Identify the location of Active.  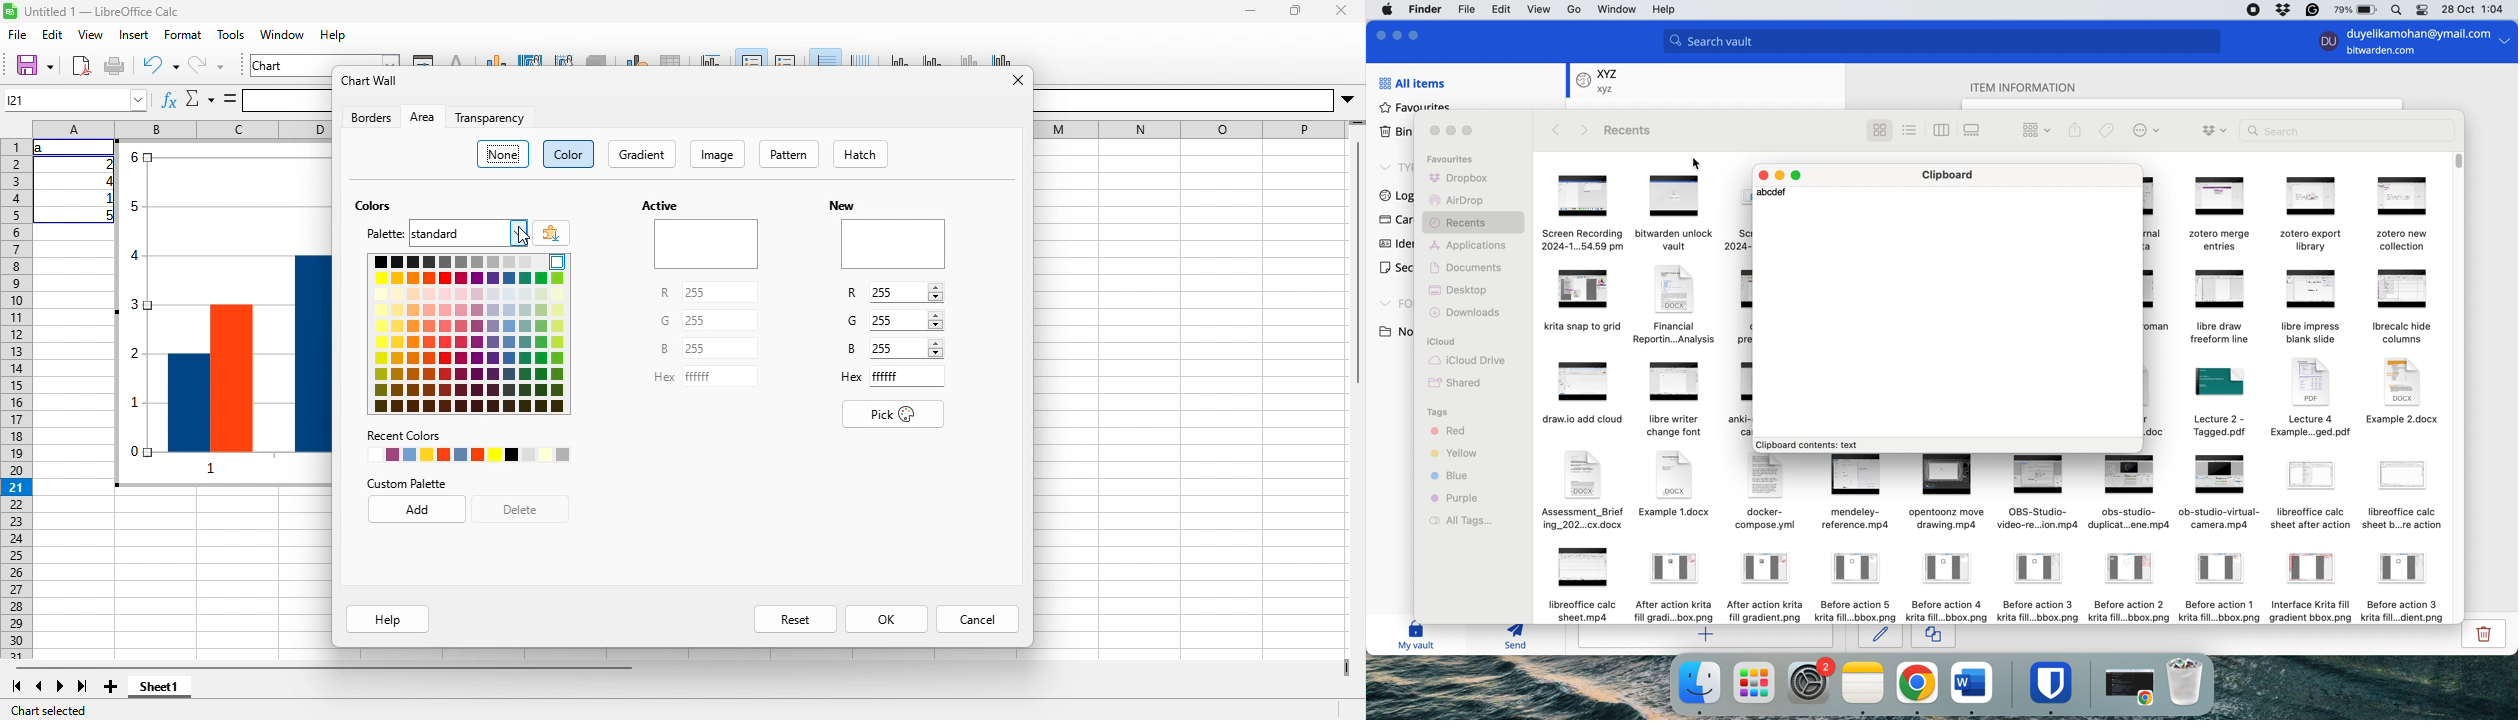
(660, 205).